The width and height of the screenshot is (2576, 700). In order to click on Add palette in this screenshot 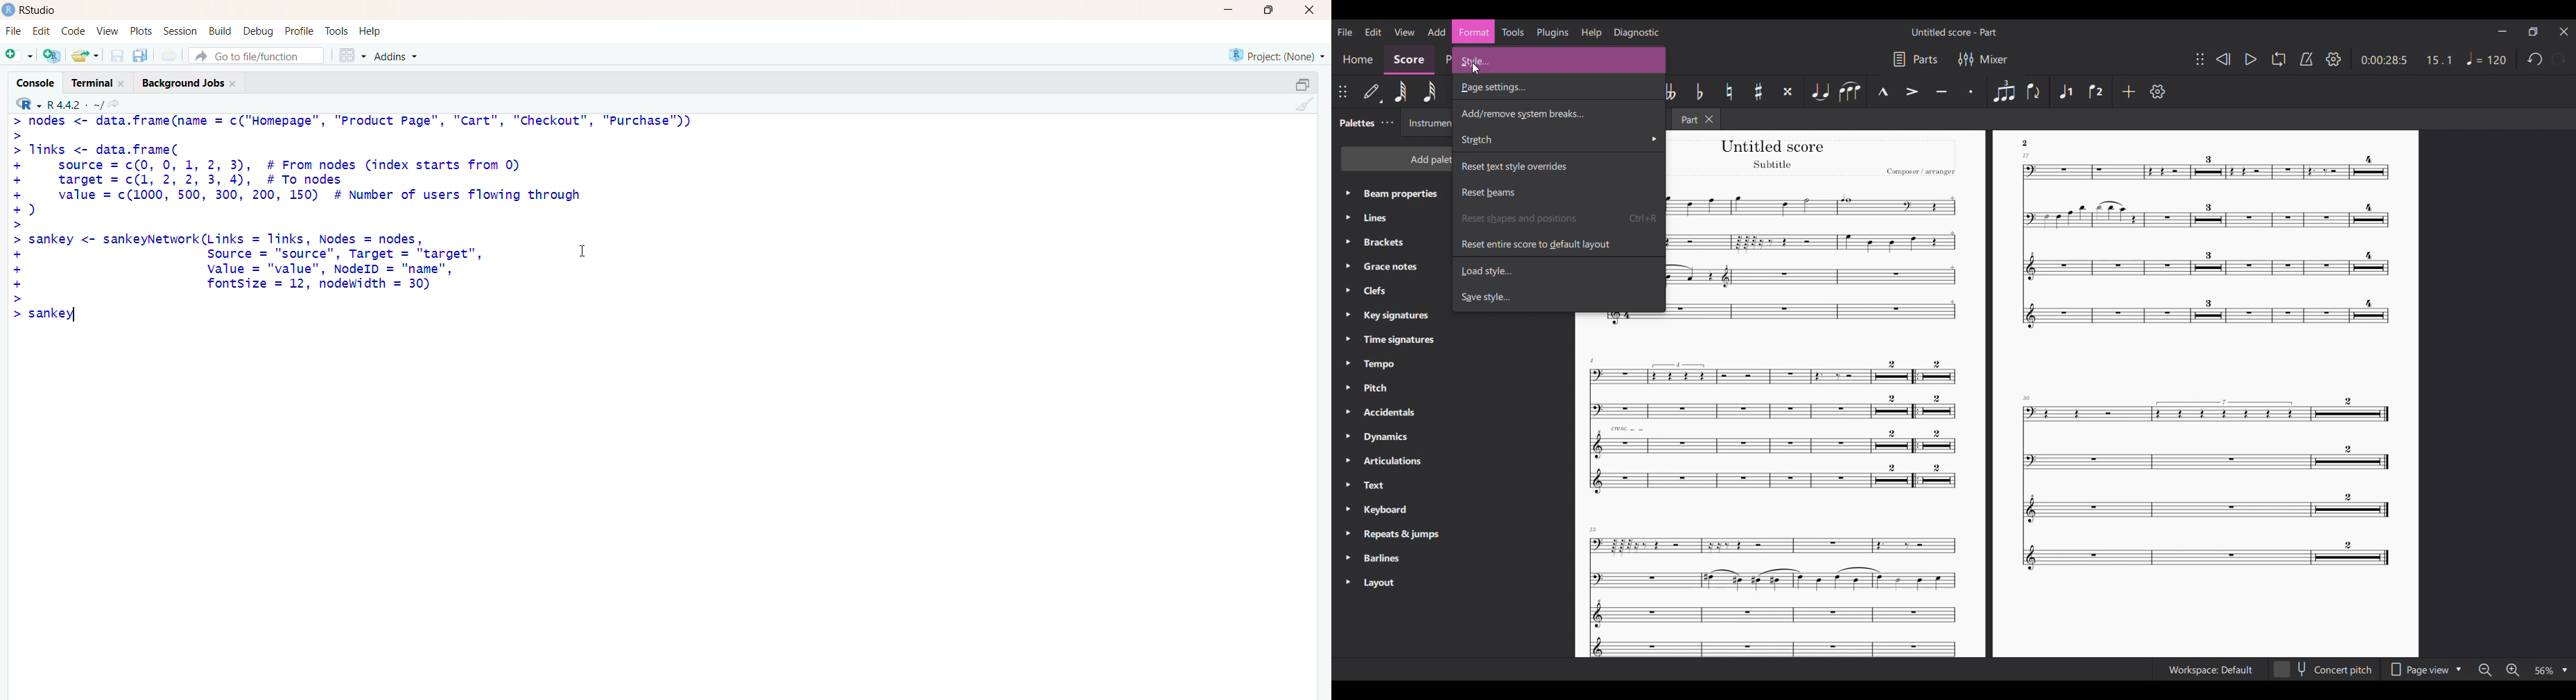, I will do `click(1396, 159)`.